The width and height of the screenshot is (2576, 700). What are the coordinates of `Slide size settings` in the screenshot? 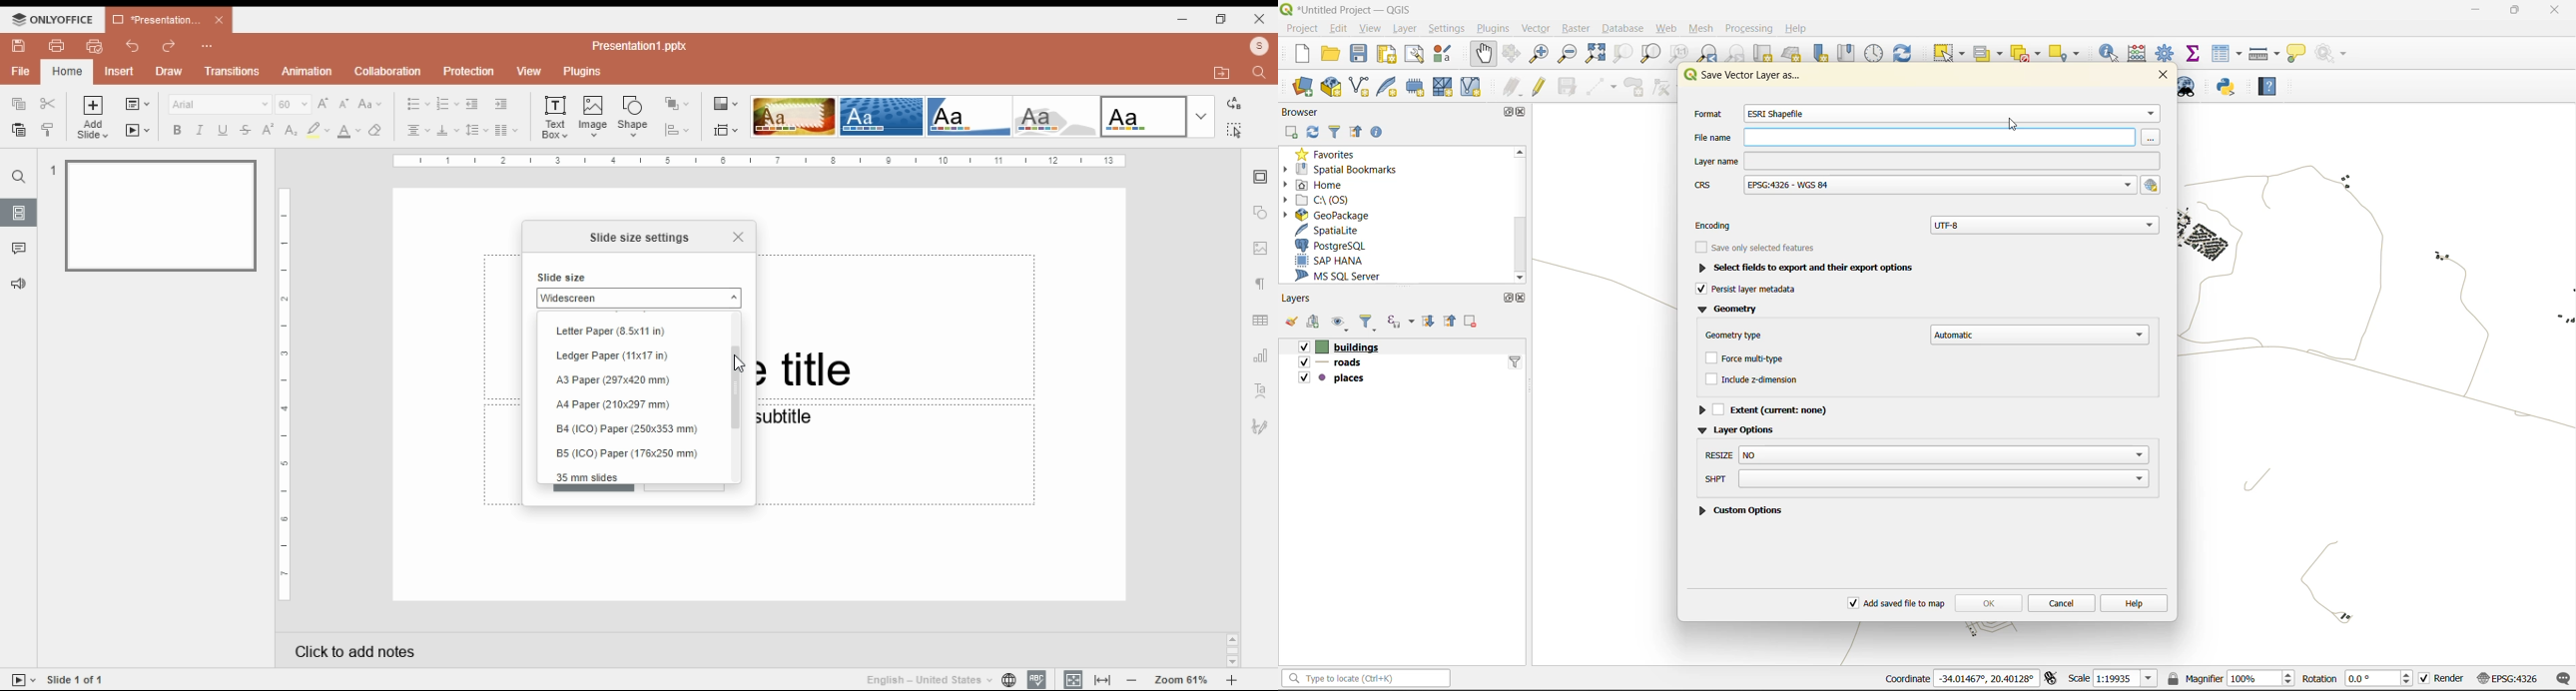 It's located at (641, 238).